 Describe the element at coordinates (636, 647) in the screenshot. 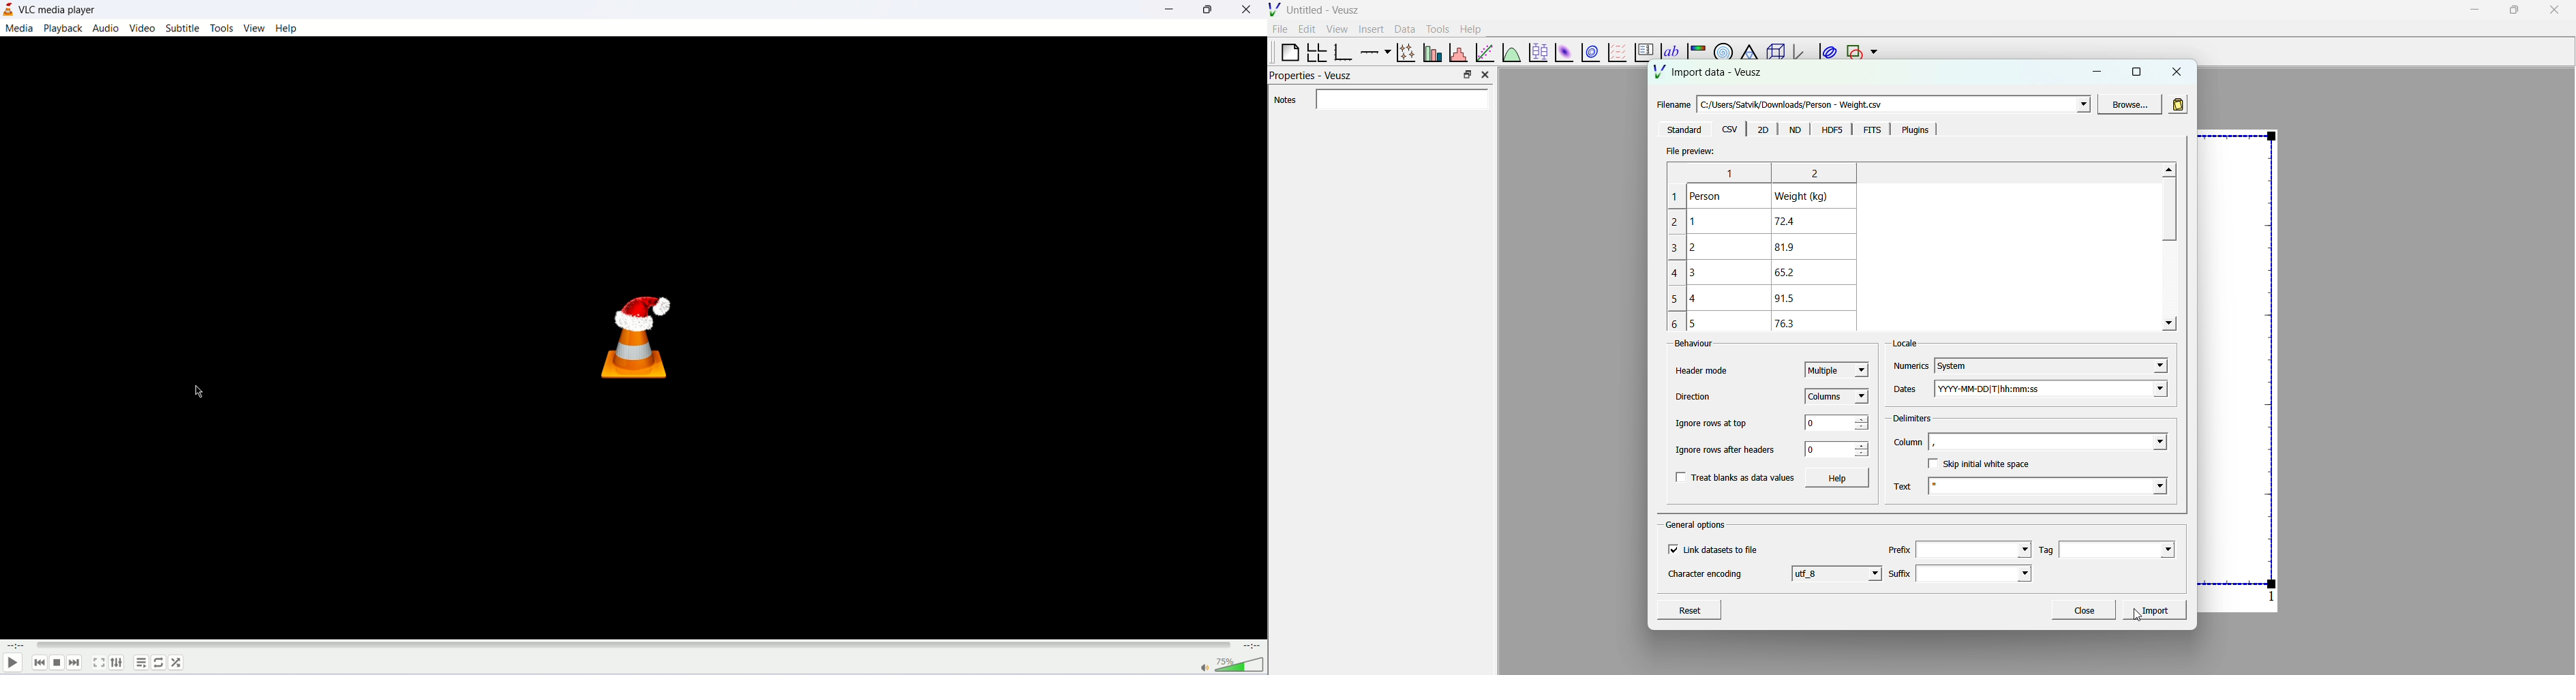

I see `progress bar` at that location.